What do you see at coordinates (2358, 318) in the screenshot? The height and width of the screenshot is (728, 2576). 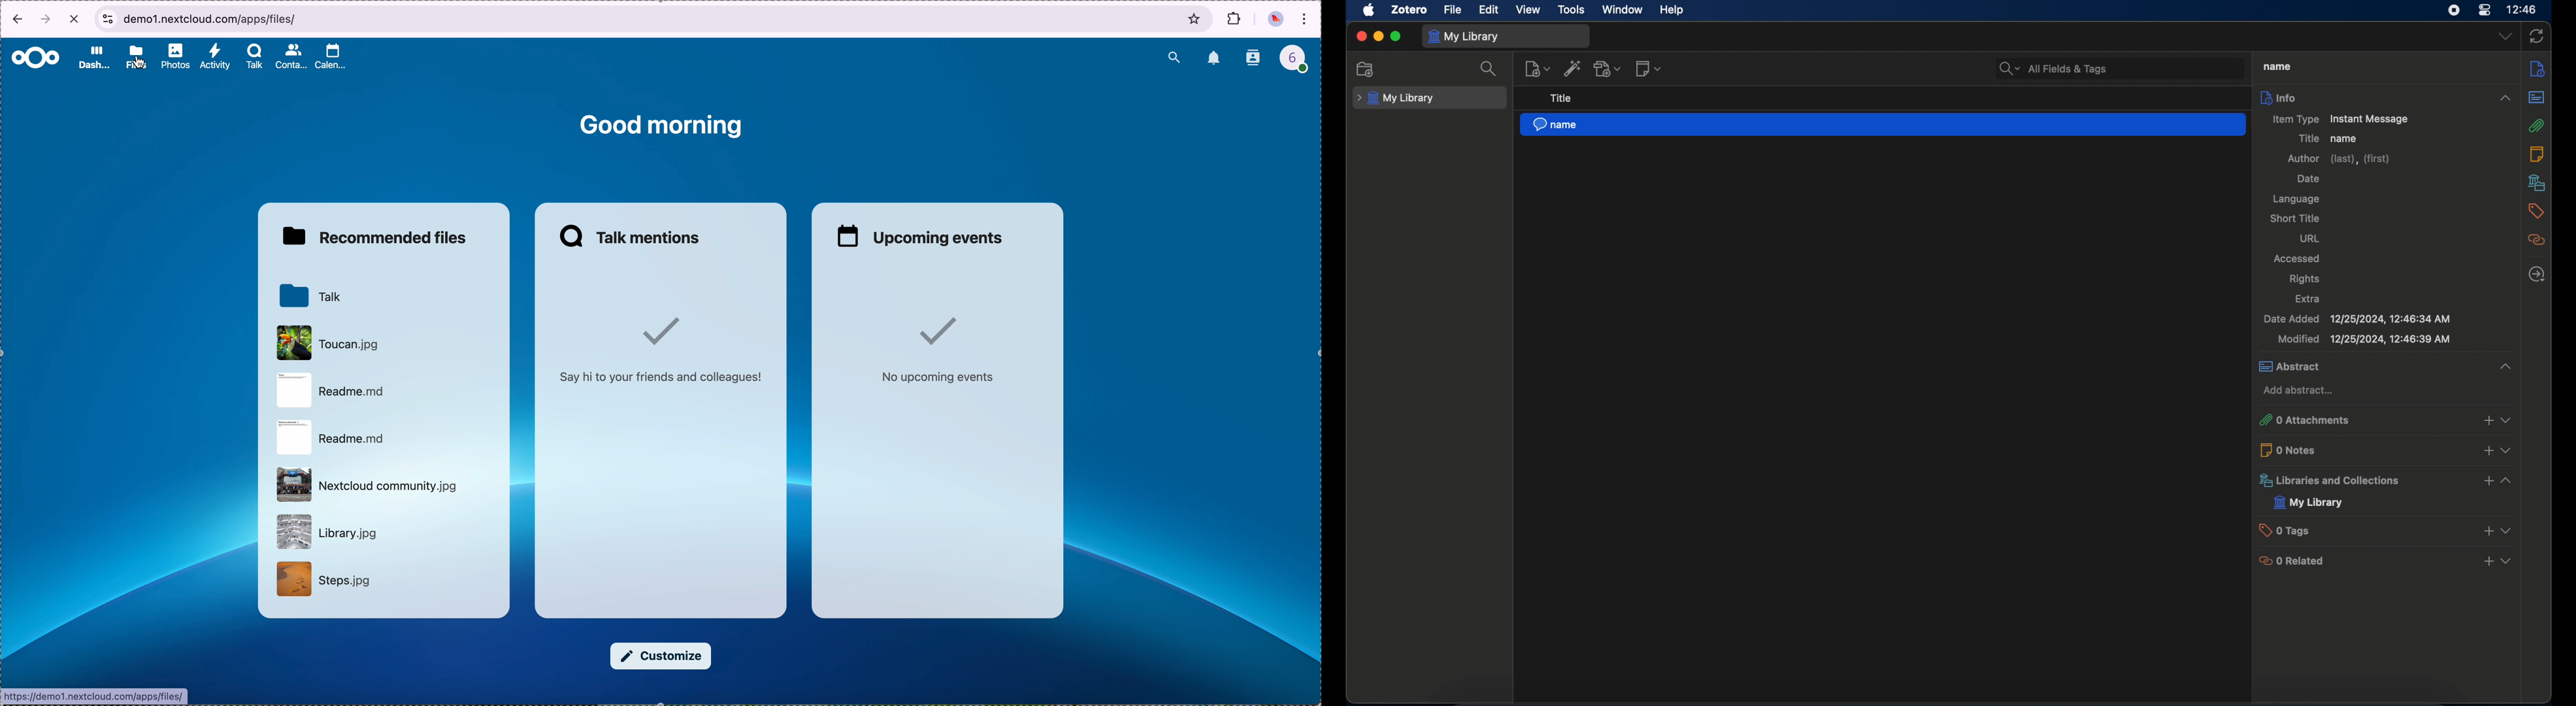 I see `date added` at bounding box center [2358, 318].